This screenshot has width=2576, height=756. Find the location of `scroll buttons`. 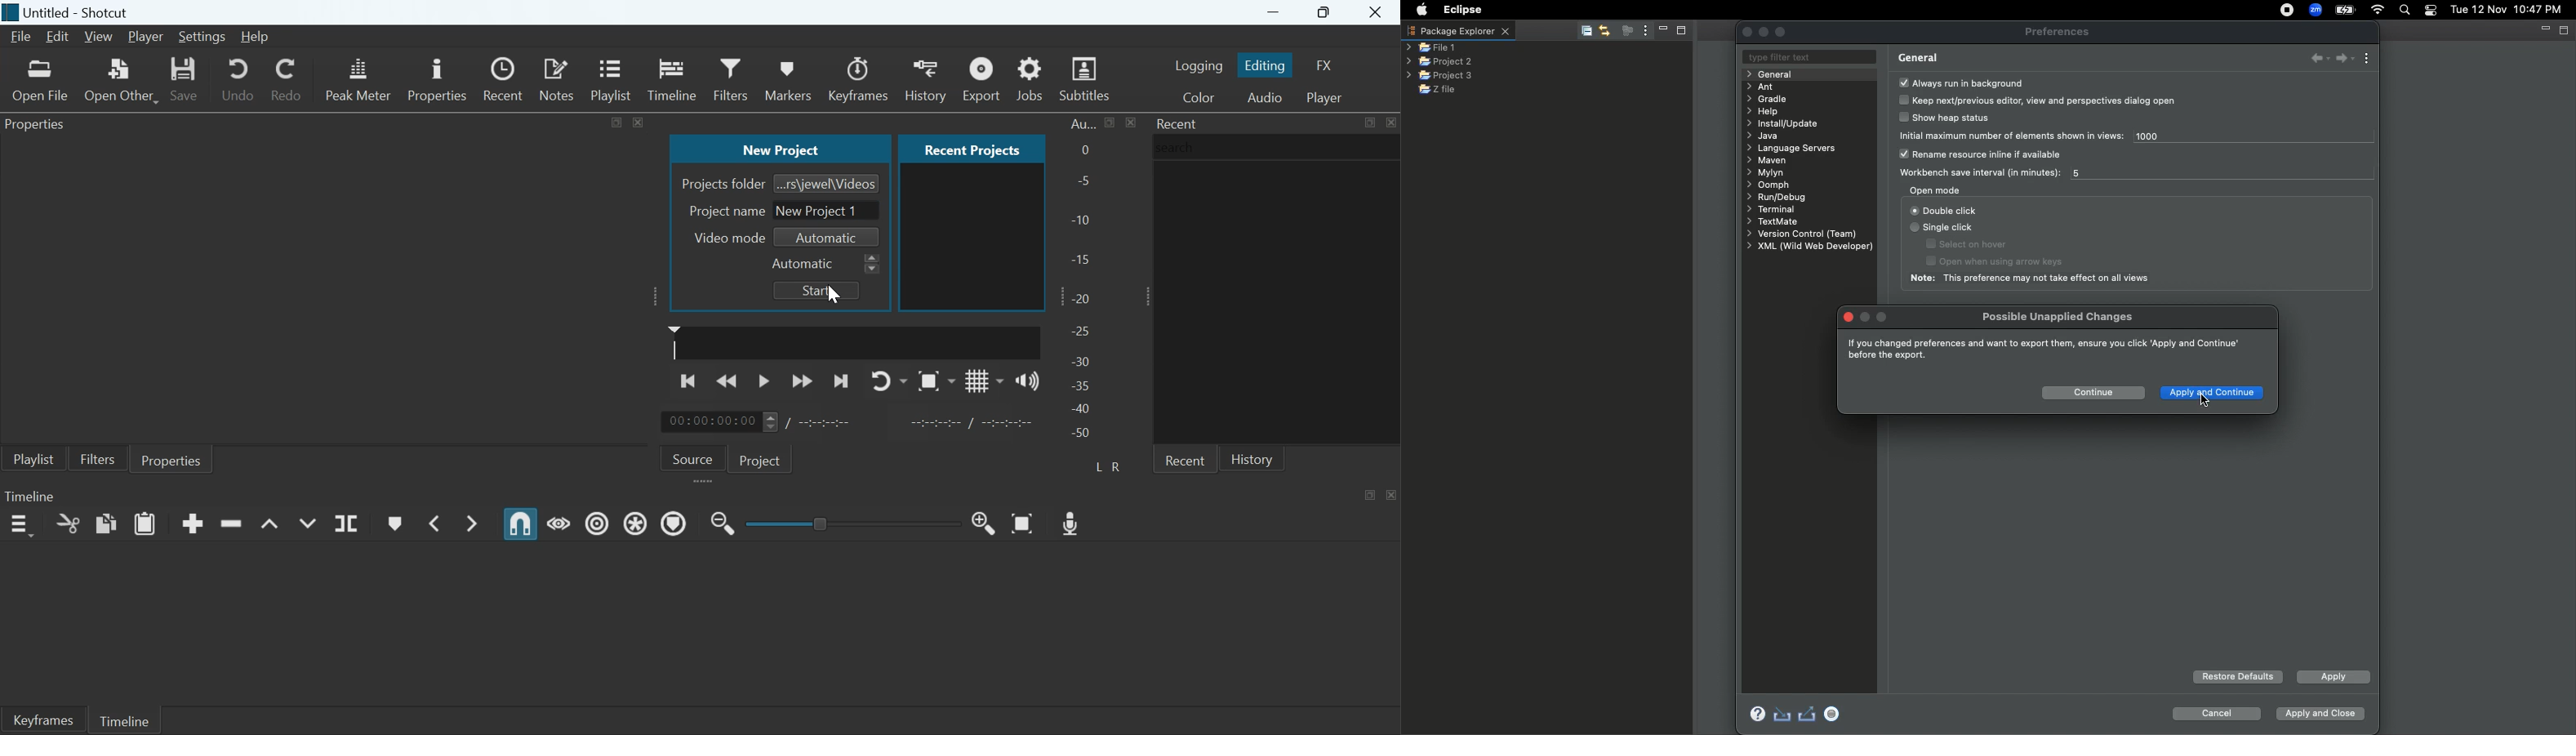

scroll buttons is located at coordinates (873, 264).